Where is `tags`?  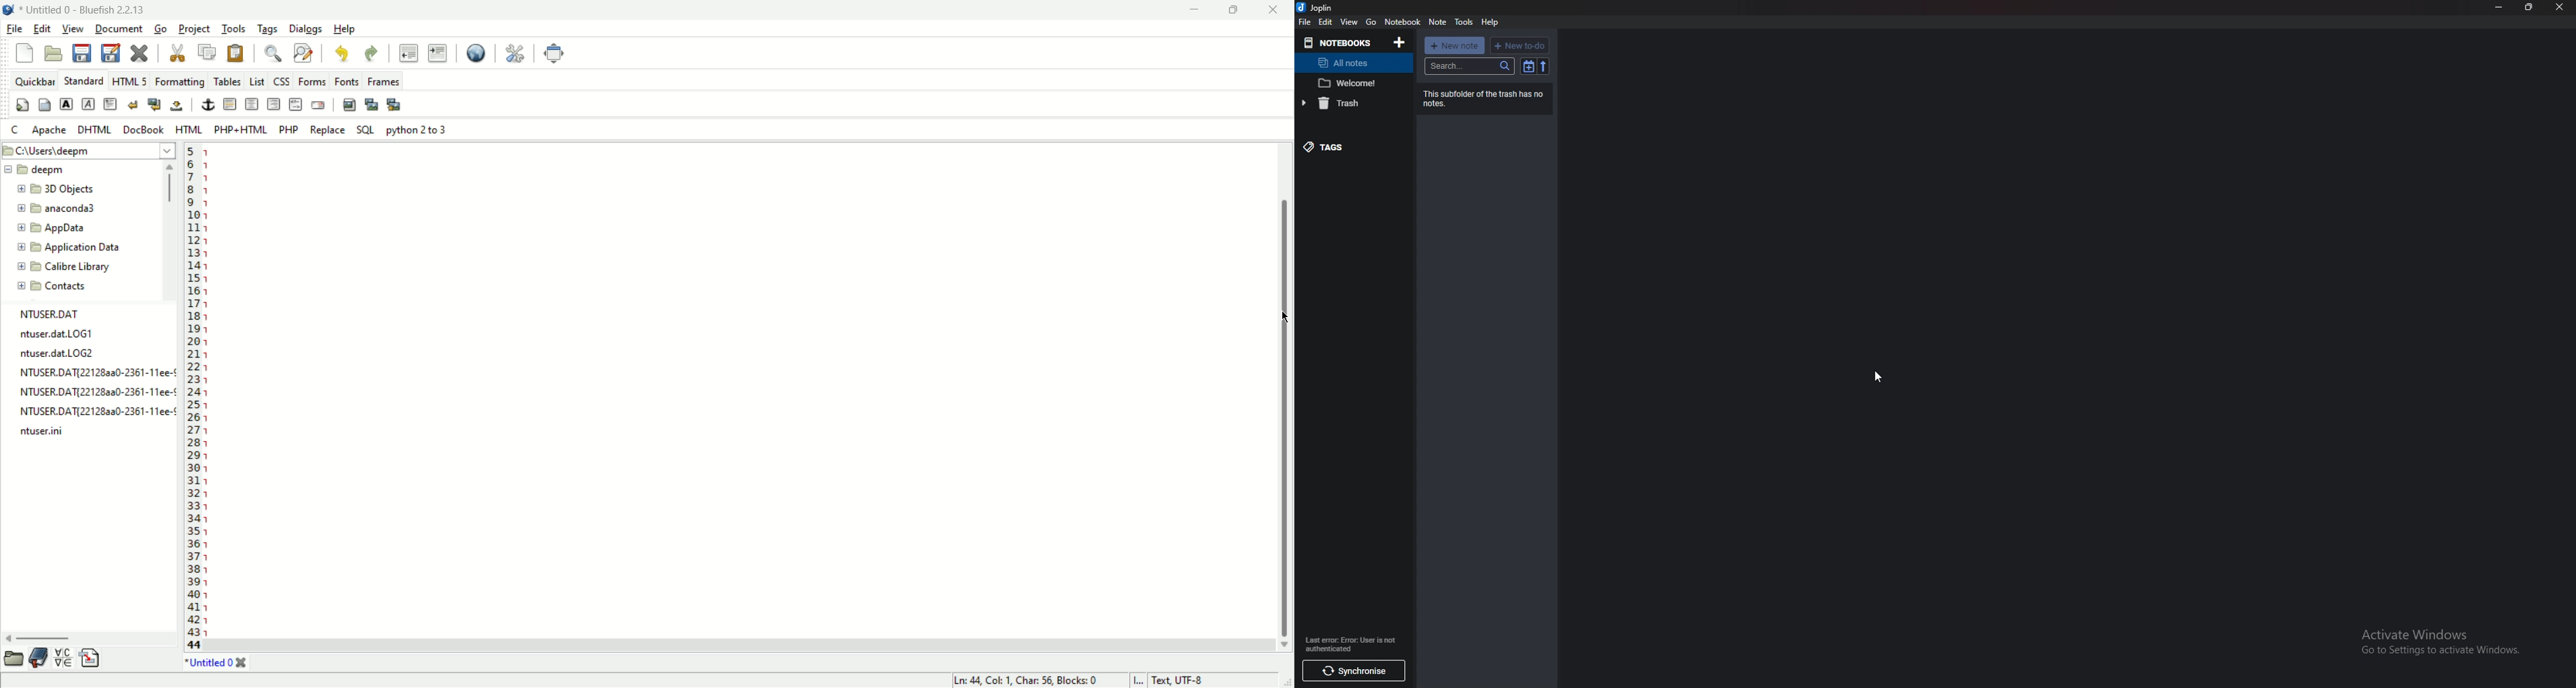 tags is located at coordinates (268, 30).